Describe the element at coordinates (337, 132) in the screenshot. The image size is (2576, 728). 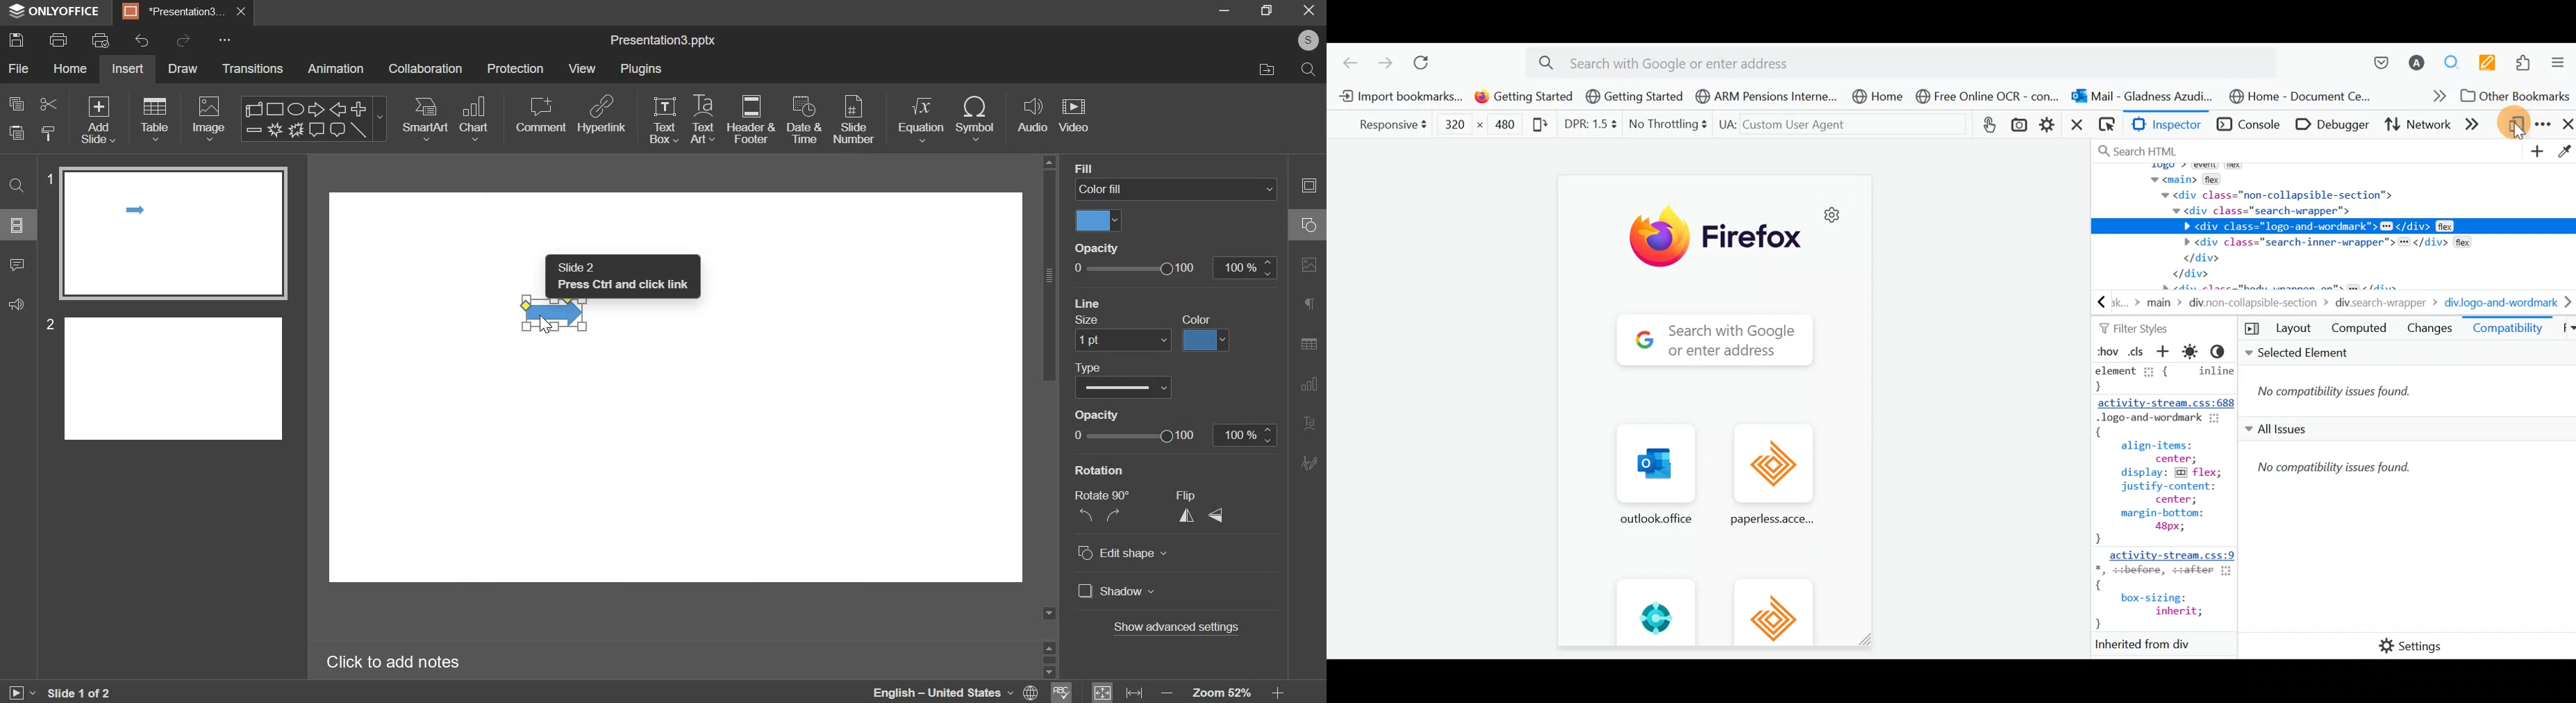
I see `rounded rectangular callout` at that location.